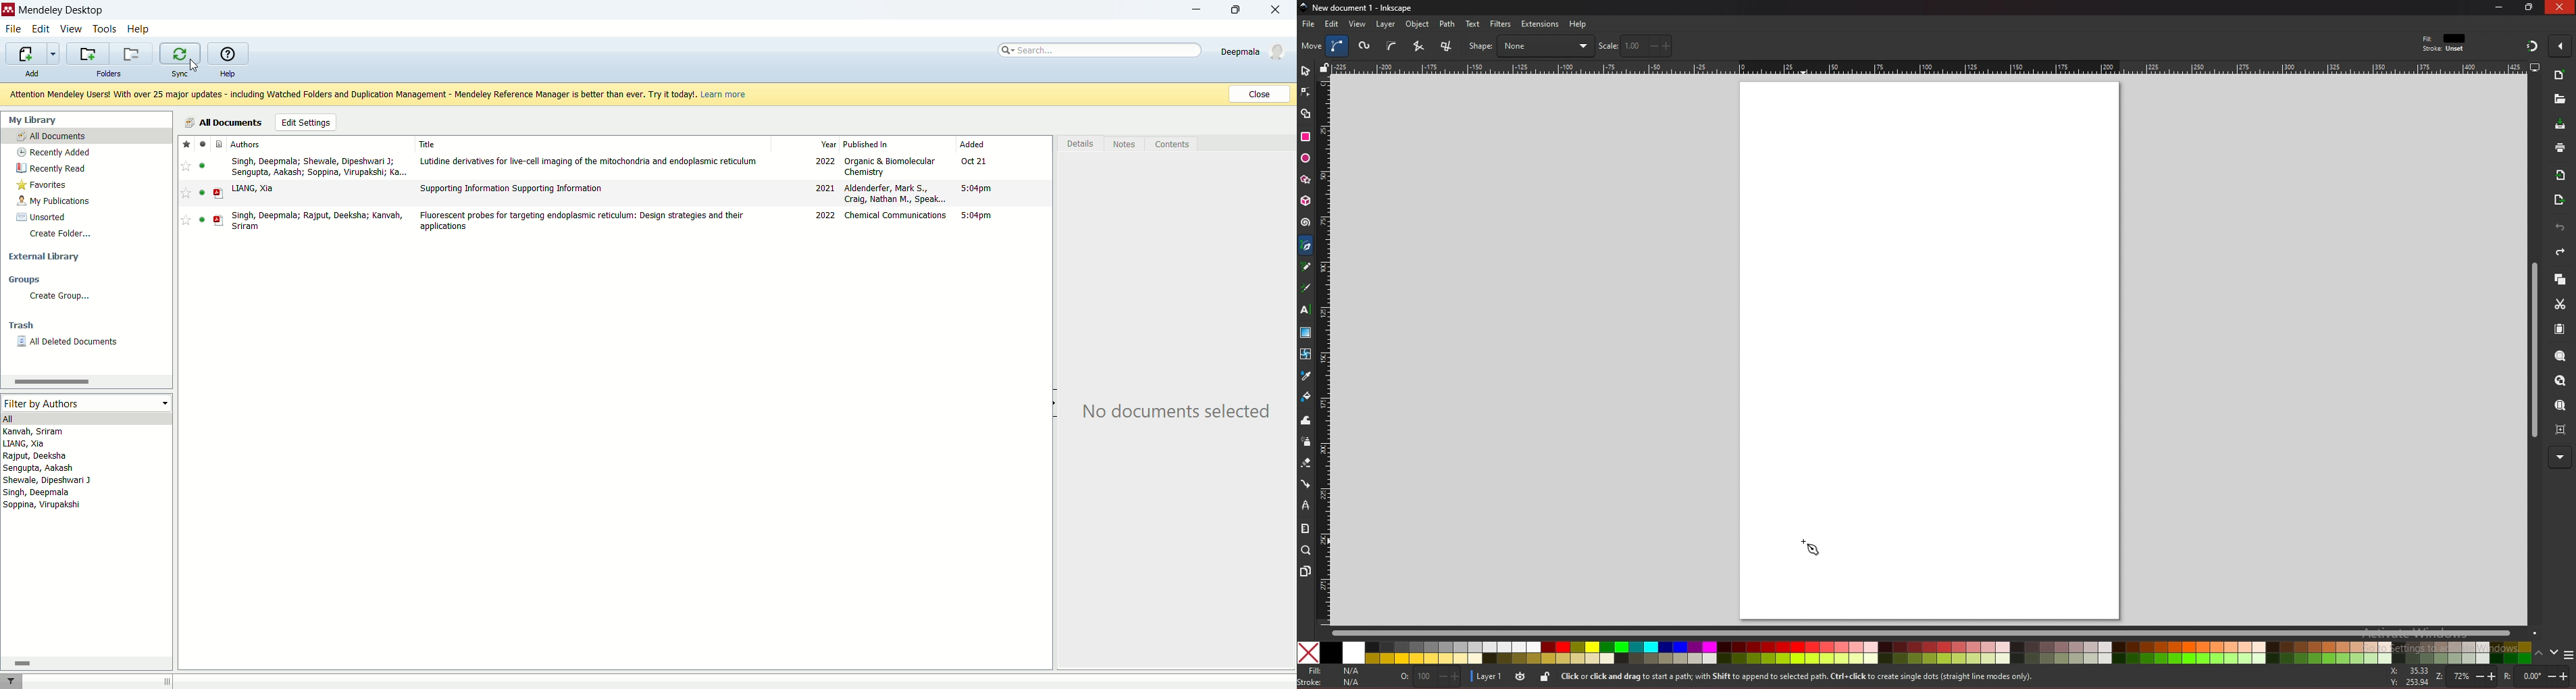 The height and width of the screenshot is (700, 2576). What do you see at coordinates (350, 94) in the screenshot?
I see `Attention Mendeley Users! With over 25 major updates - including Watched Folders and Duplication Management - Mendeley Reference Manager is better than ever. Try it today!` at bounding box center [350, 94].